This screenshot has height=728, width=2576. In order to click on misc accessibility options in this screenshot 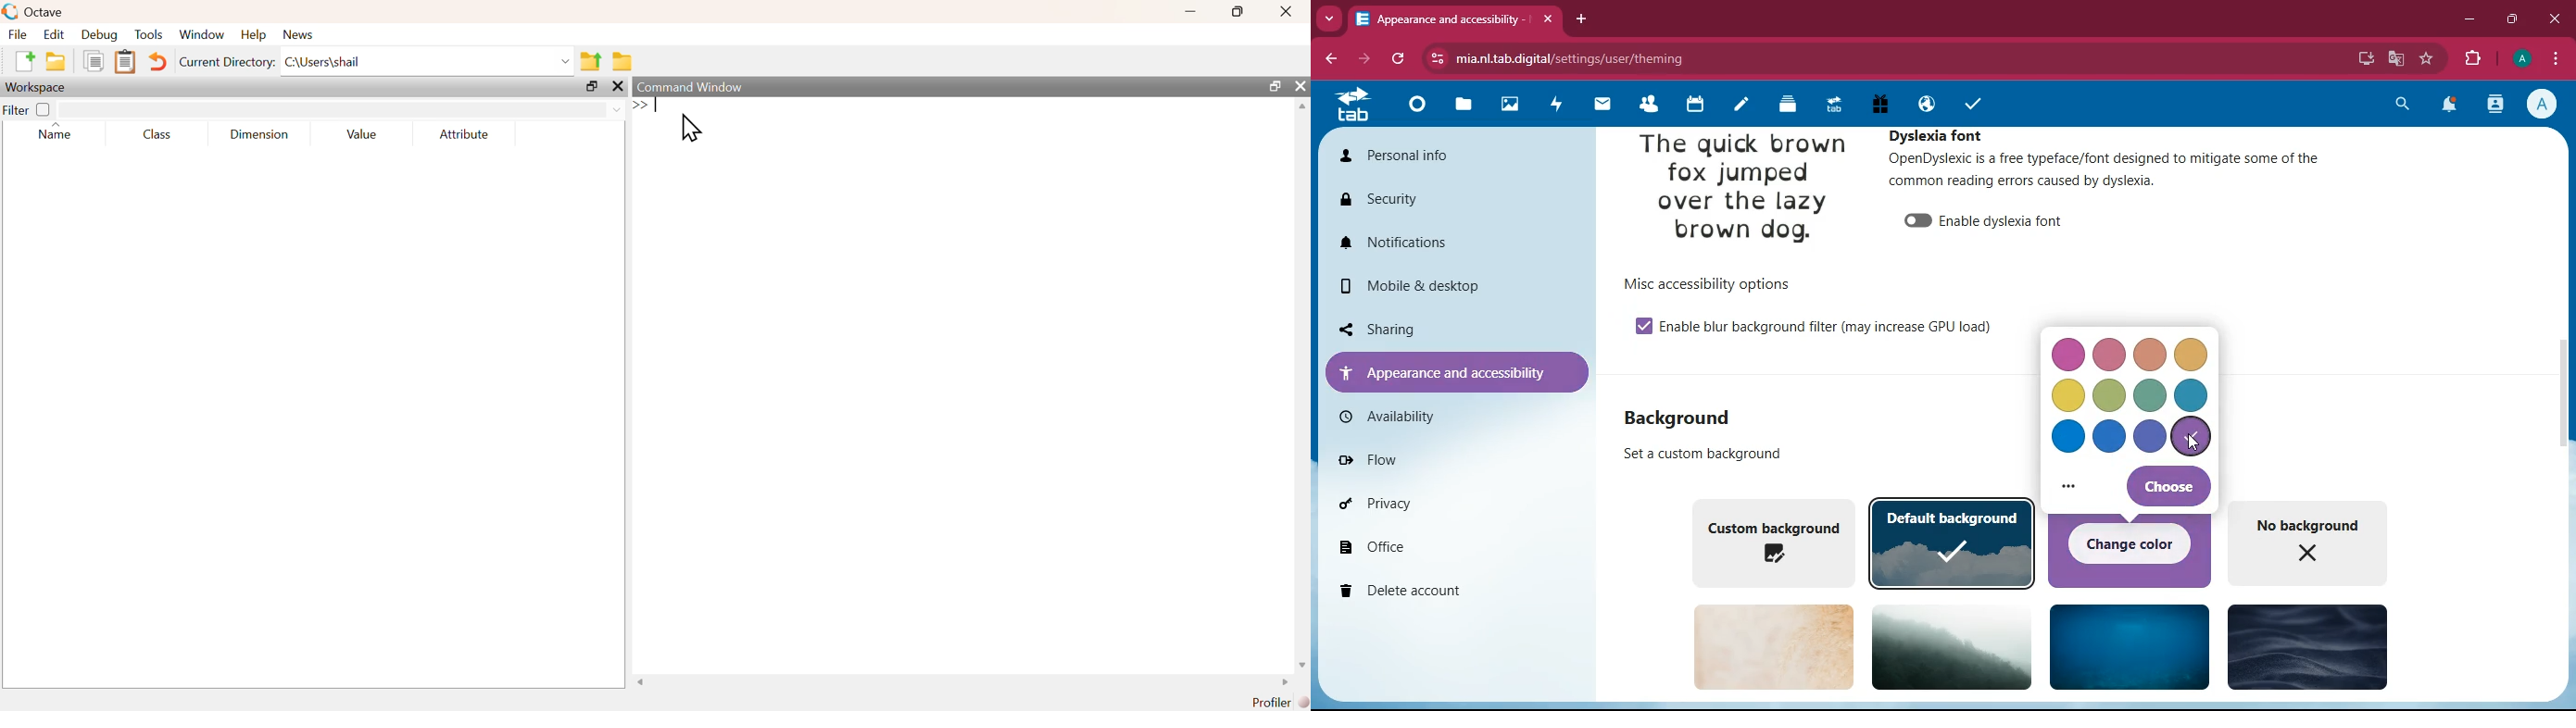, I will do `click(1720, 283)`.